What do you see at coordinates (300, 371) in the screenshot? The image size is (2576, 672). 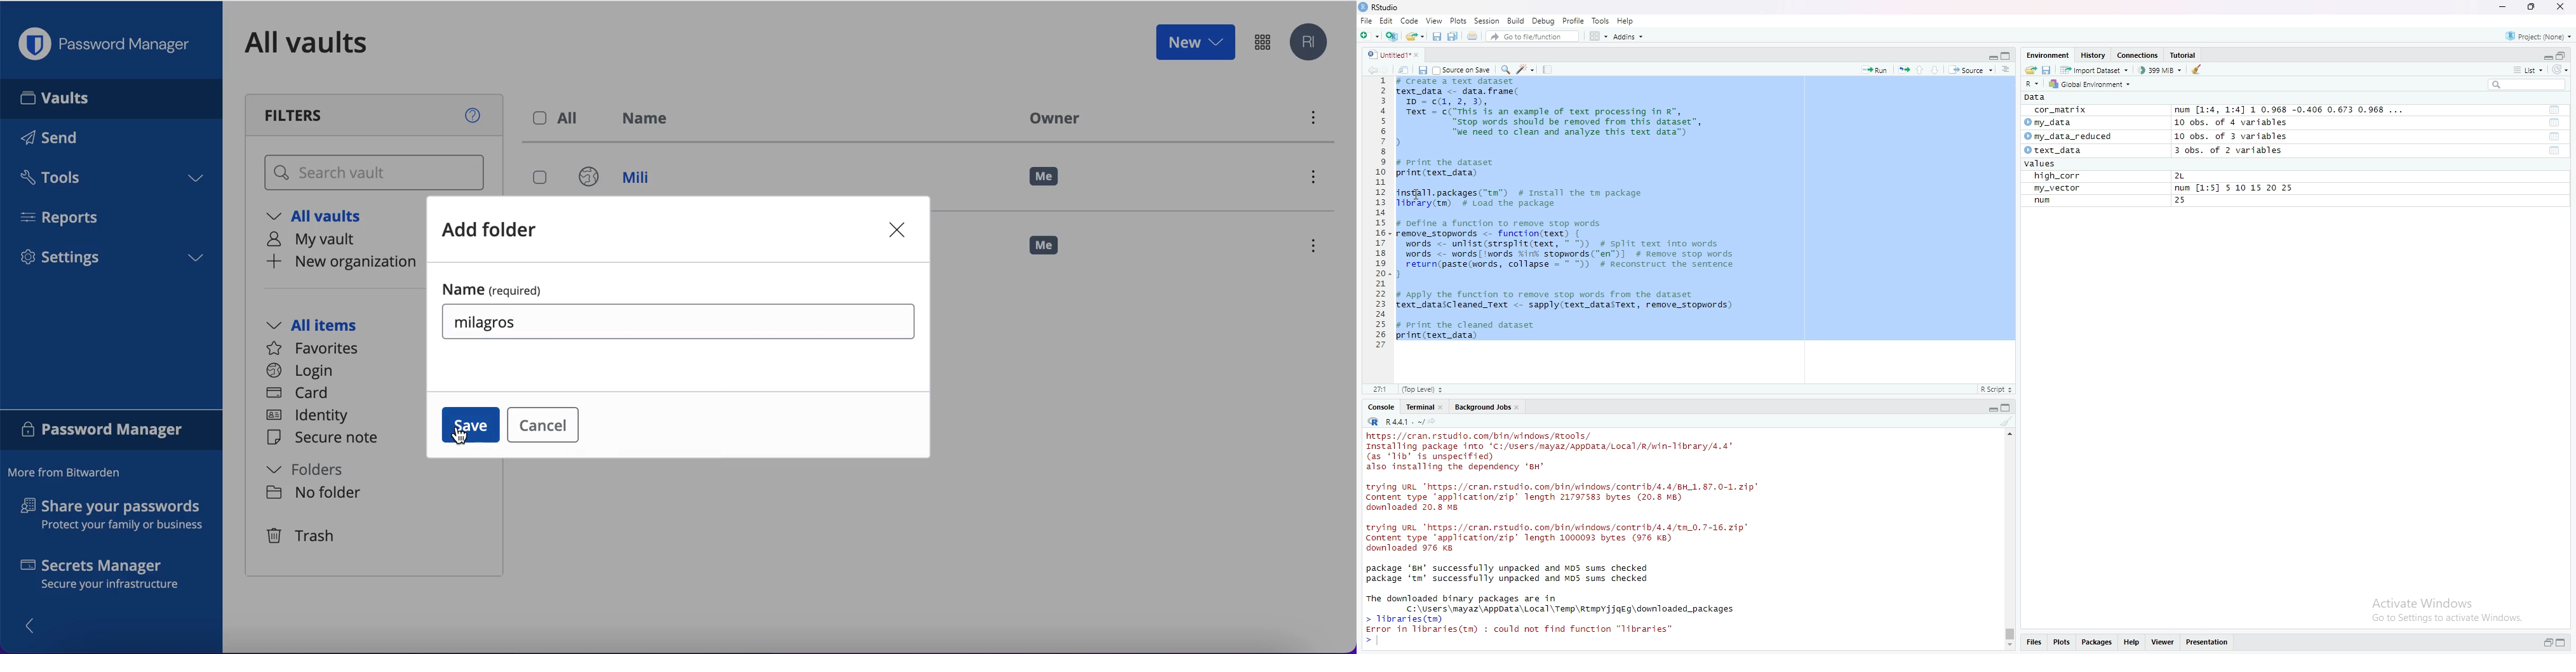 I see `login` at bounding box center [300, 371].